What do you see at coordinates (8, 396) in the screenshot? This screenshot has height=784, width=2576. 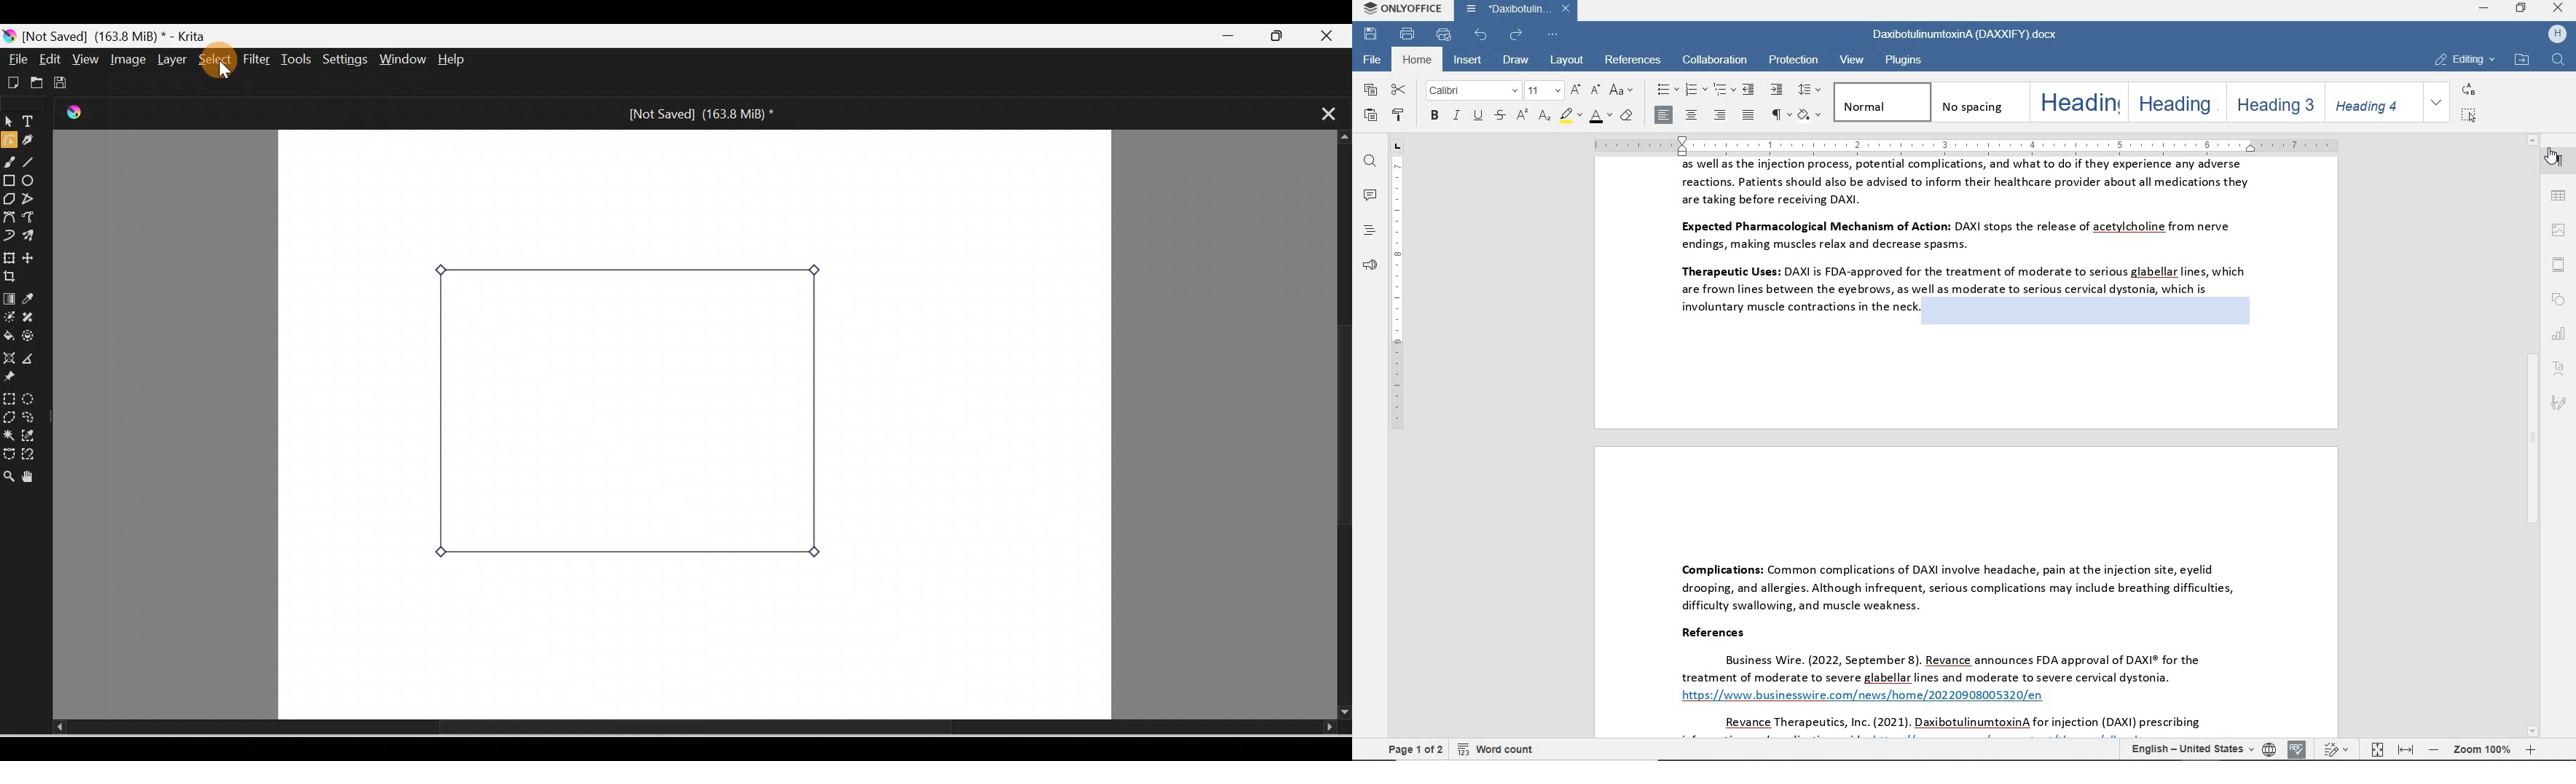 I see `Rectangular selection tool` at bounding box center [8, 396].